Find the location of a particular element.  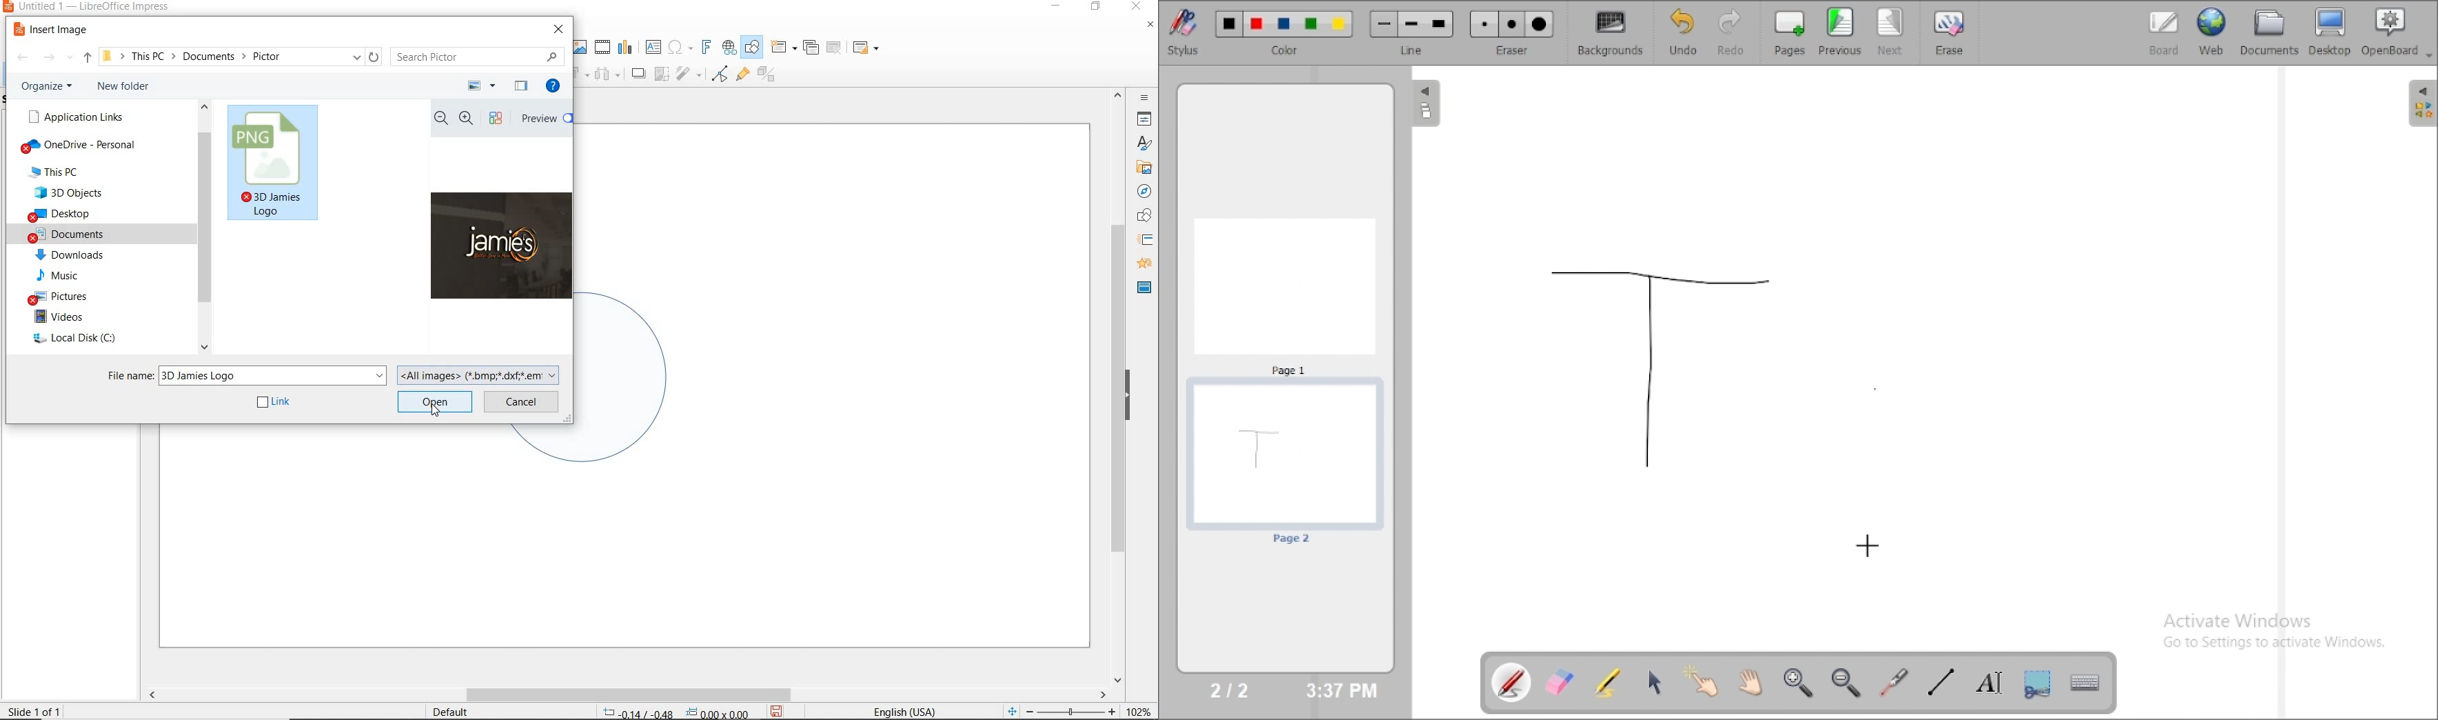

OPEN is located at coordinates (434, 401).